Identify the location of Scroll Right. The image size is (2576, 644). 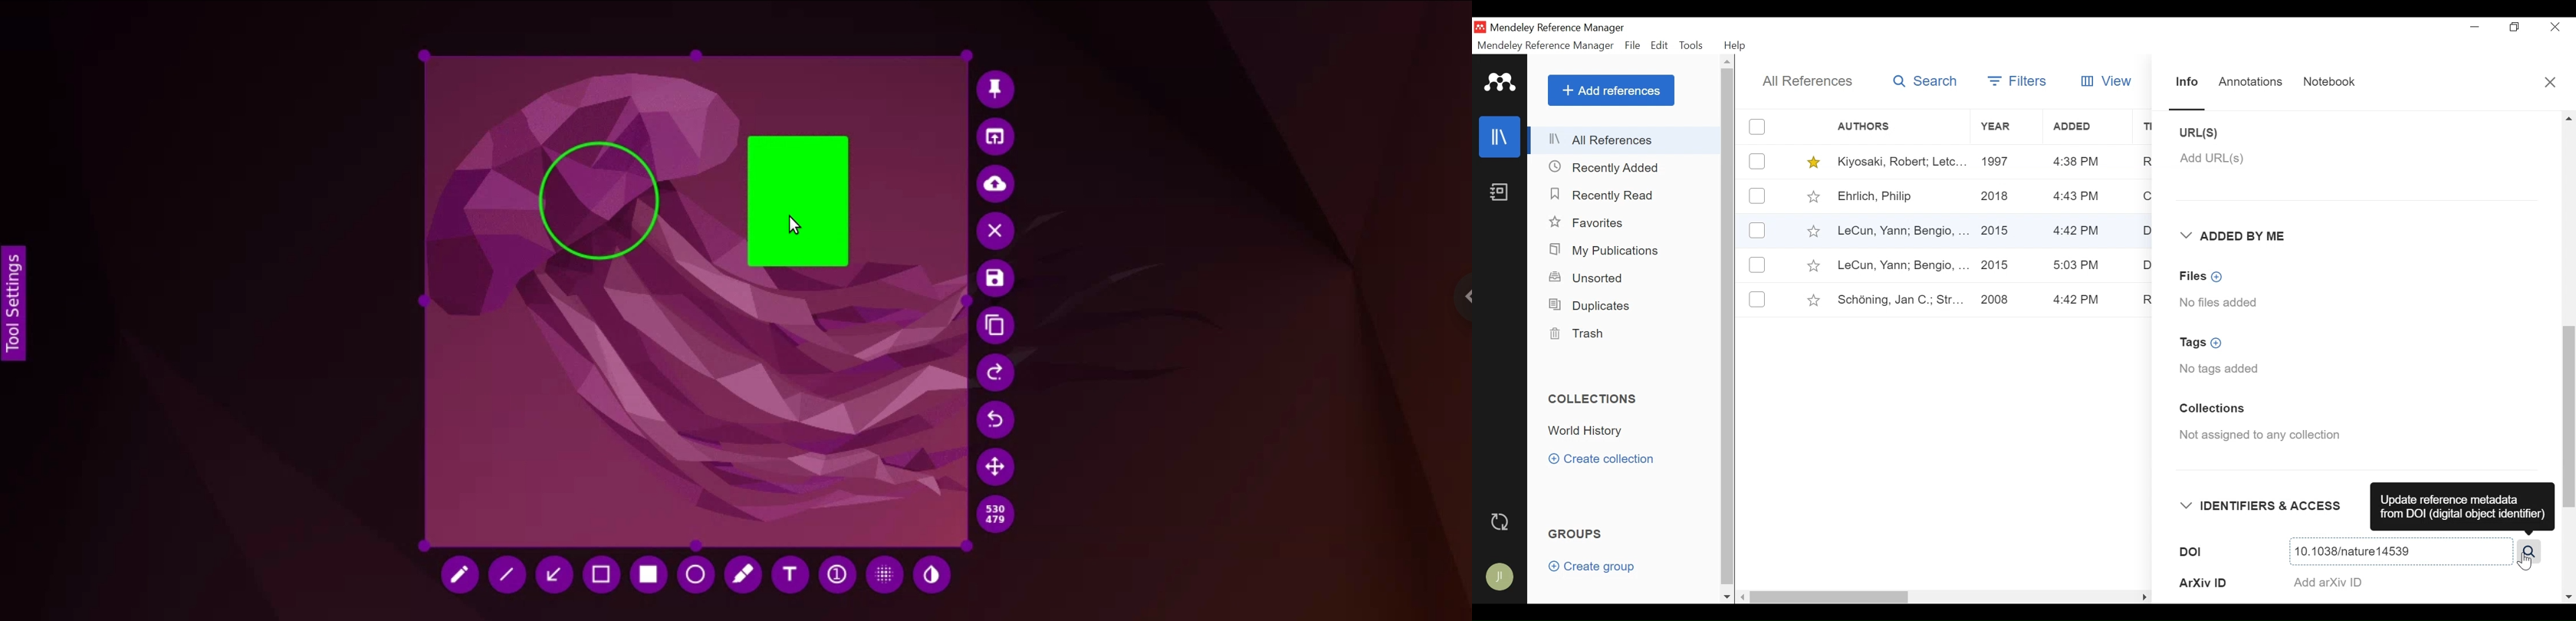
(2569, 597).